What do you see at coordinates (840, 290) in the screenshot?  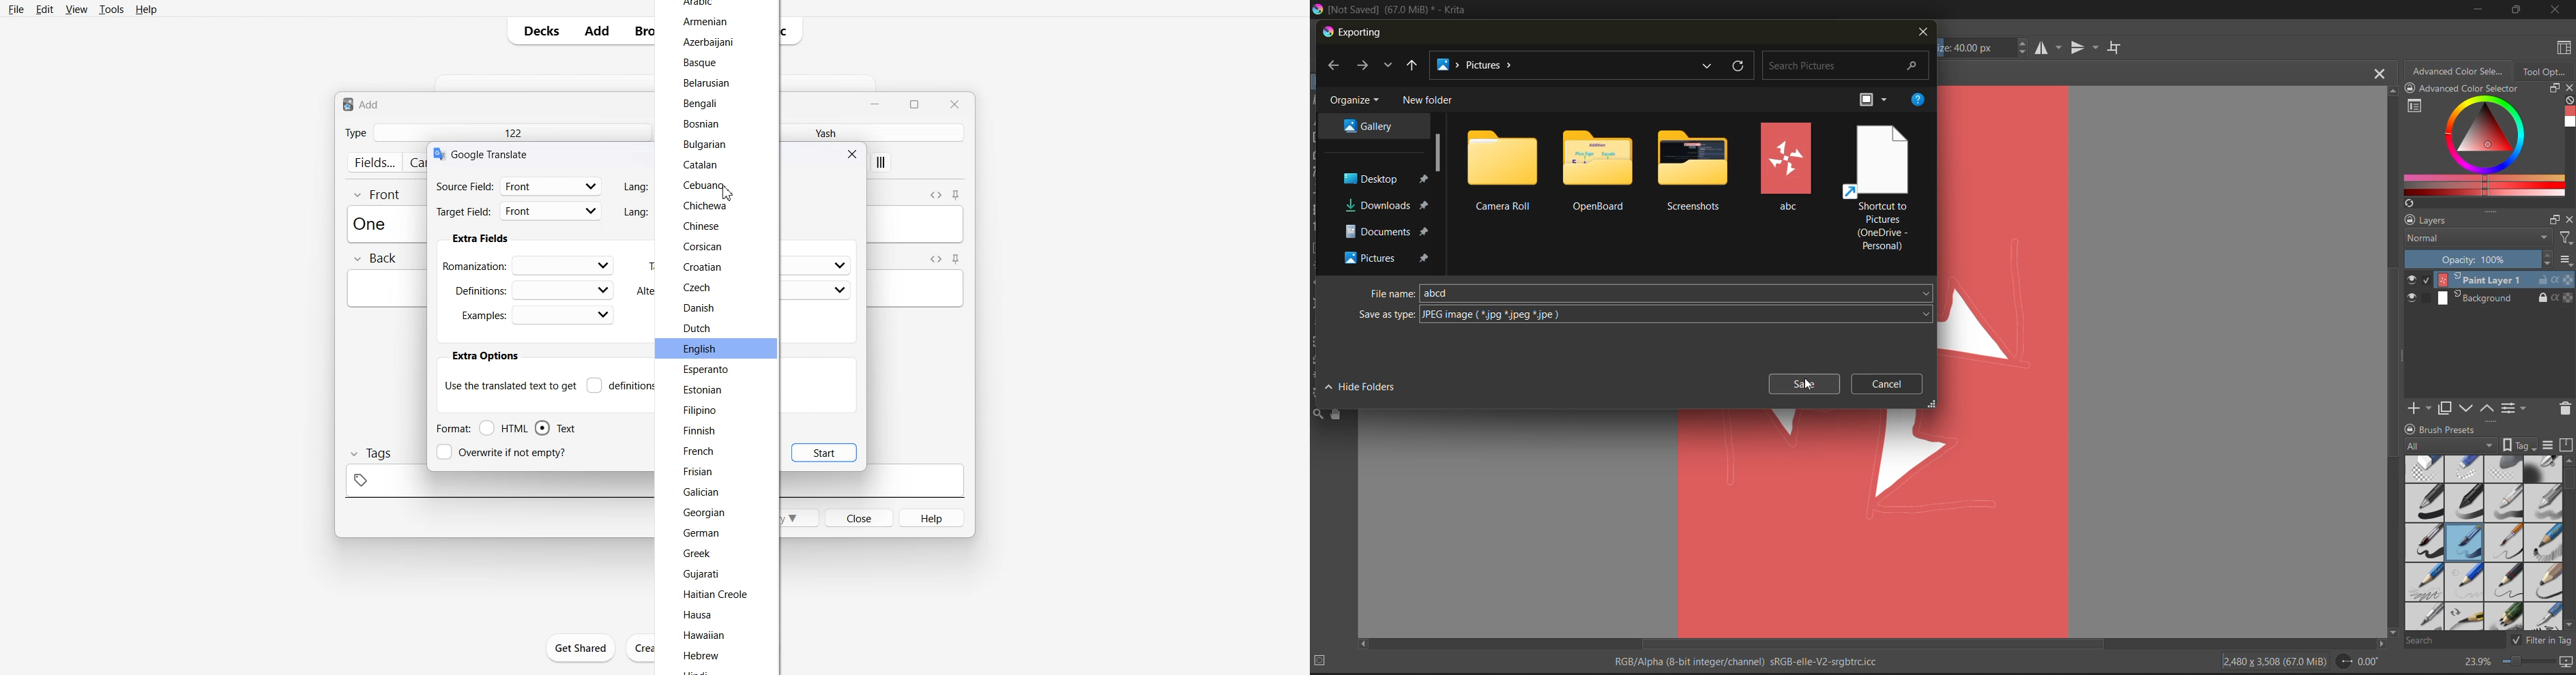 I see `dropdown` at bounding box center [840, 290].